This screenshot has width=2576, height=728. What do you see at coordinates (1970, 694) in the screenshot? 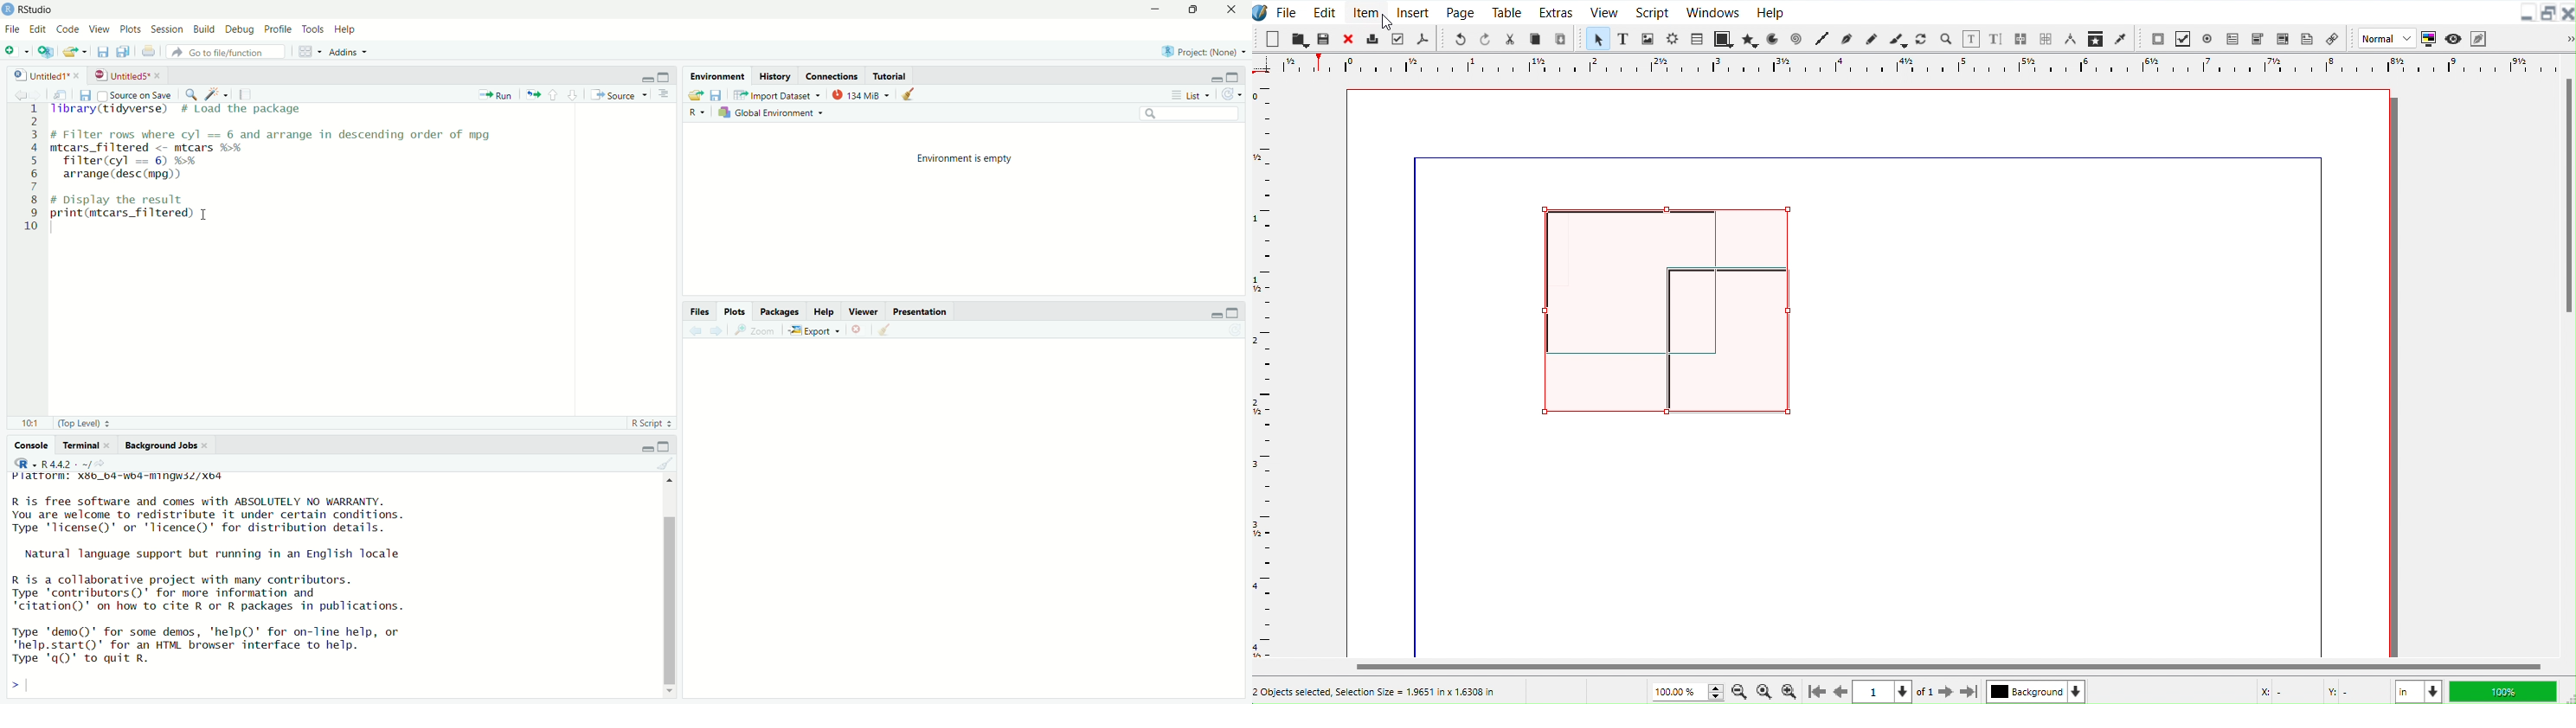
I see `Go to last Page` at bounding box center [1970, 694].